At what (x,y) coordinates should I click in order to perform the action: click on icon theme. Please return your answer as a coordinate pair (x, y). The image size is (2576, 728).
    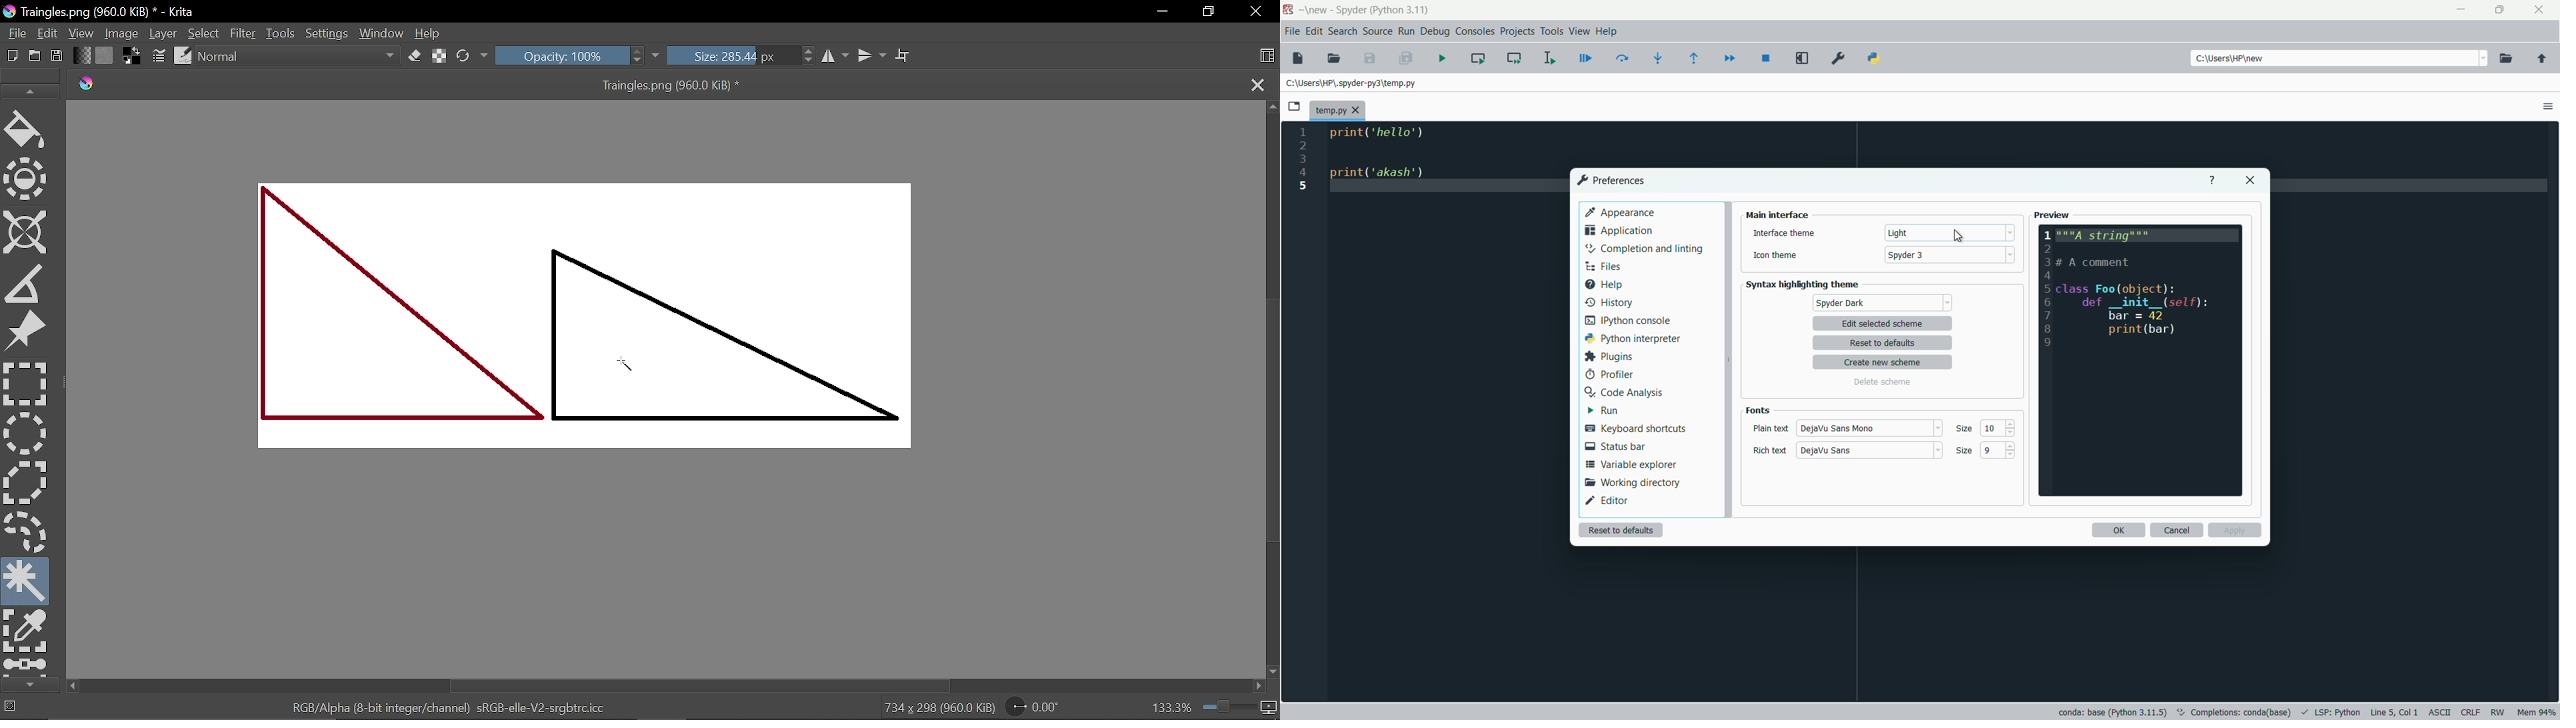
    Looking at the image, I should click on (1775, 257).